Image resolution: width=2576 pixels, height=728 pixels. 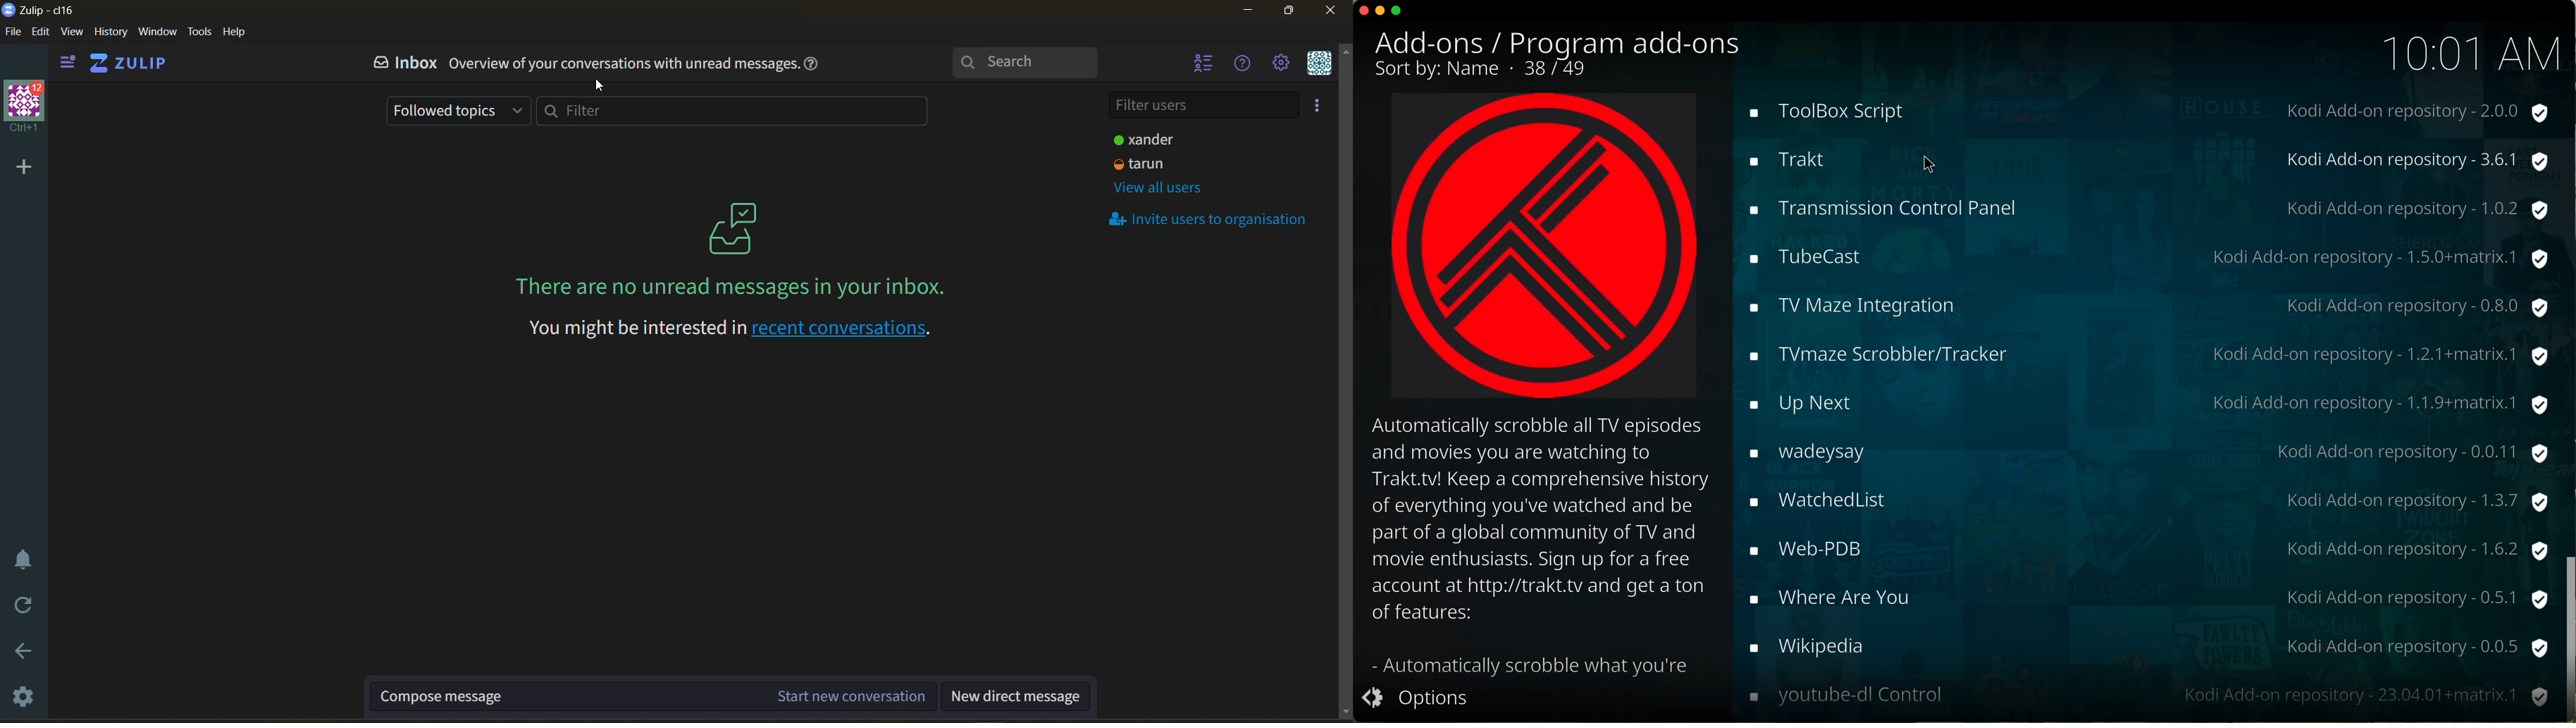 I want to click on invite users to organisation, so click(x=1321, y=100).